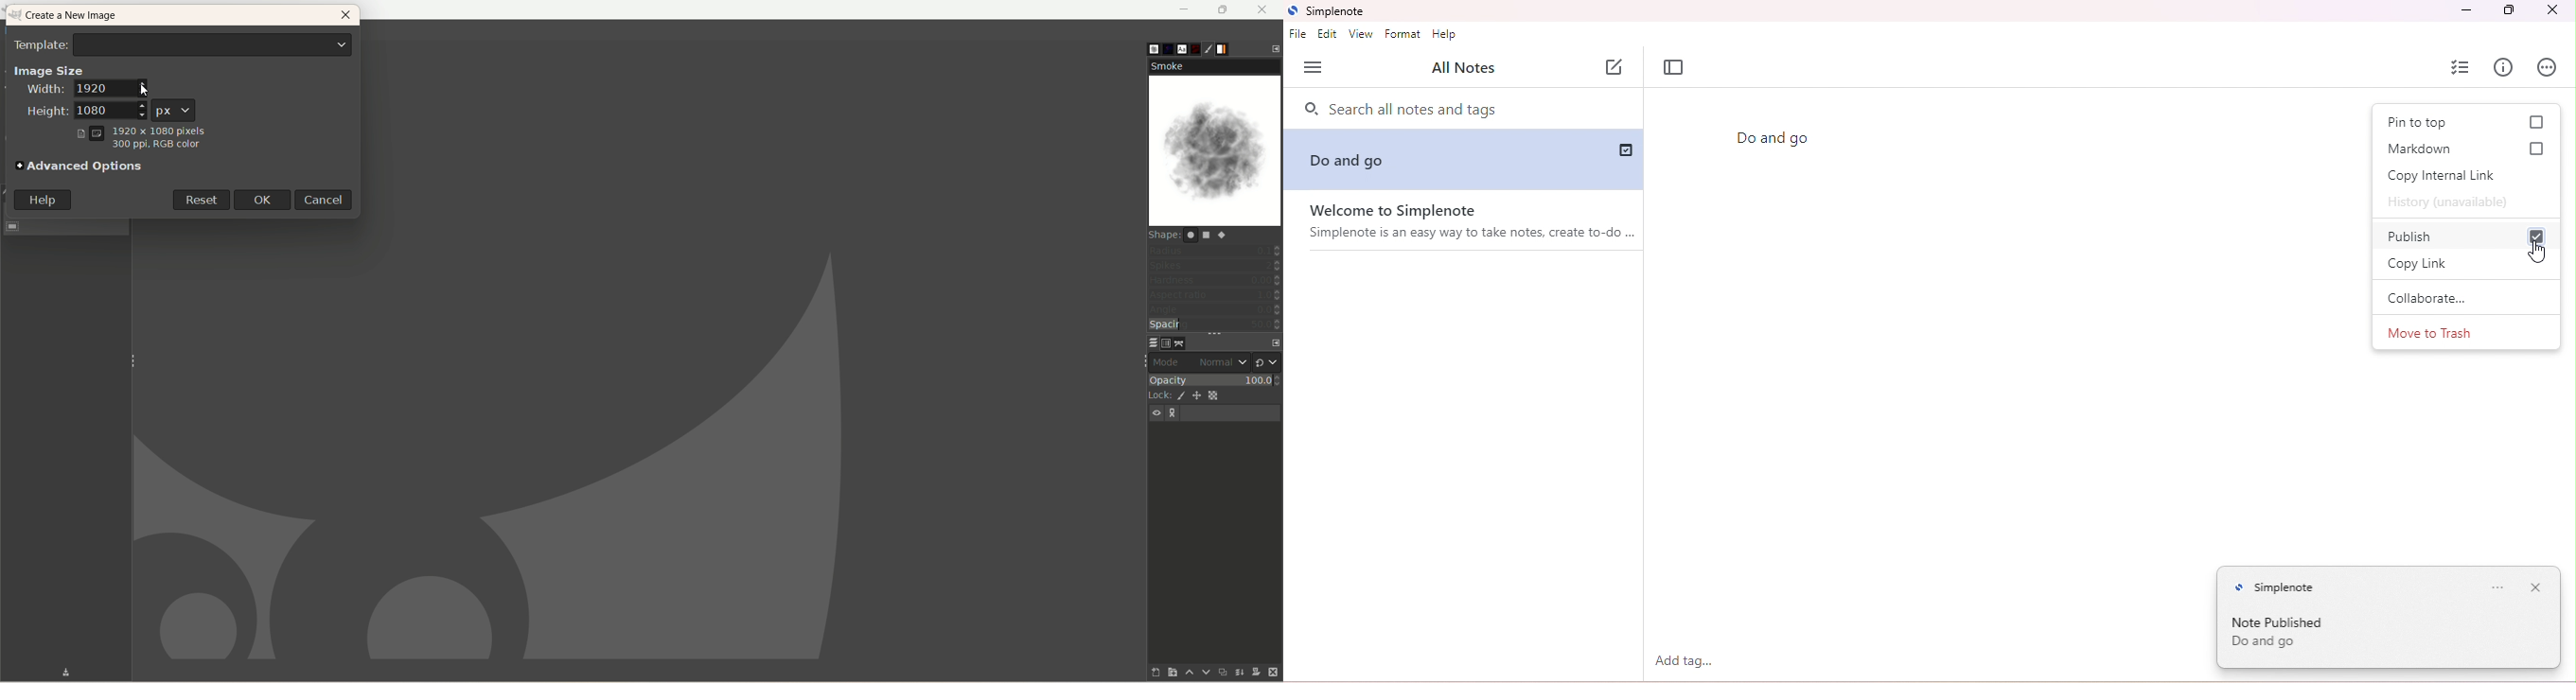 The width and height of the screenshot is (2576, 700). I want to click on help, so click(1446, 36).